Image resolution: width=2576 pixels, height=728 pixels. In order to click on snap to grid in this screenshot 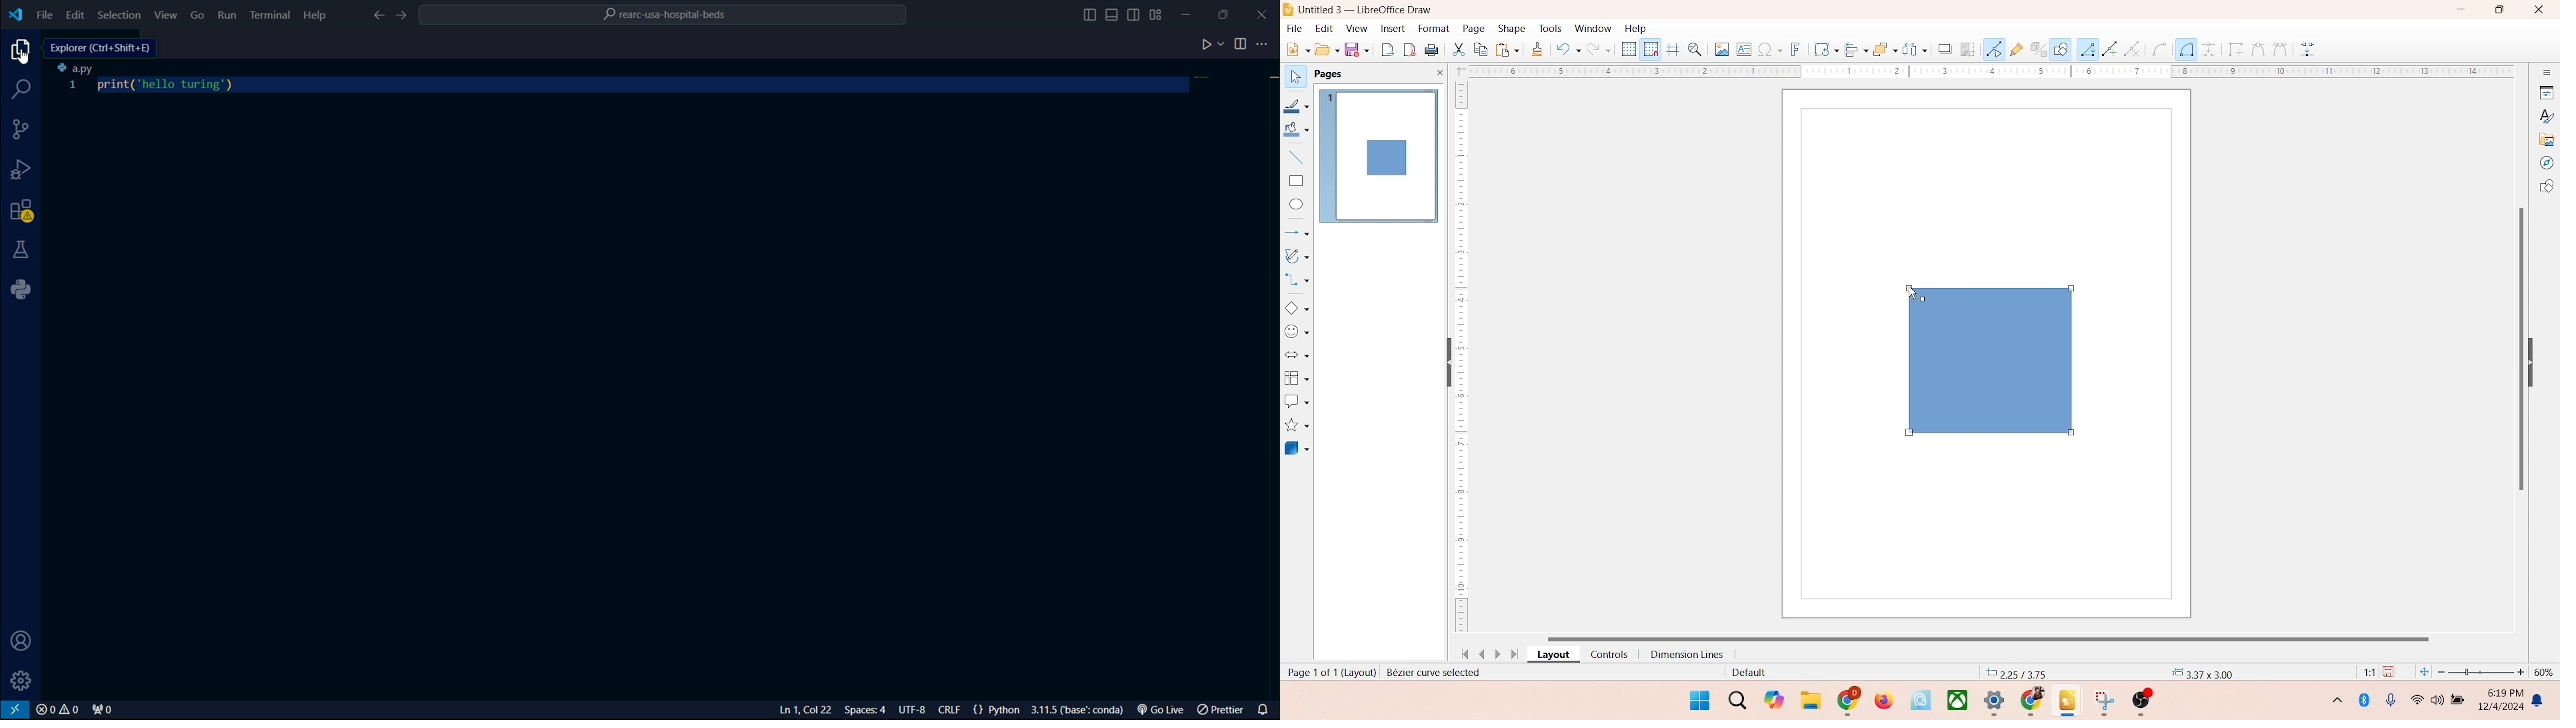, I will do `click(1648, 49)`.